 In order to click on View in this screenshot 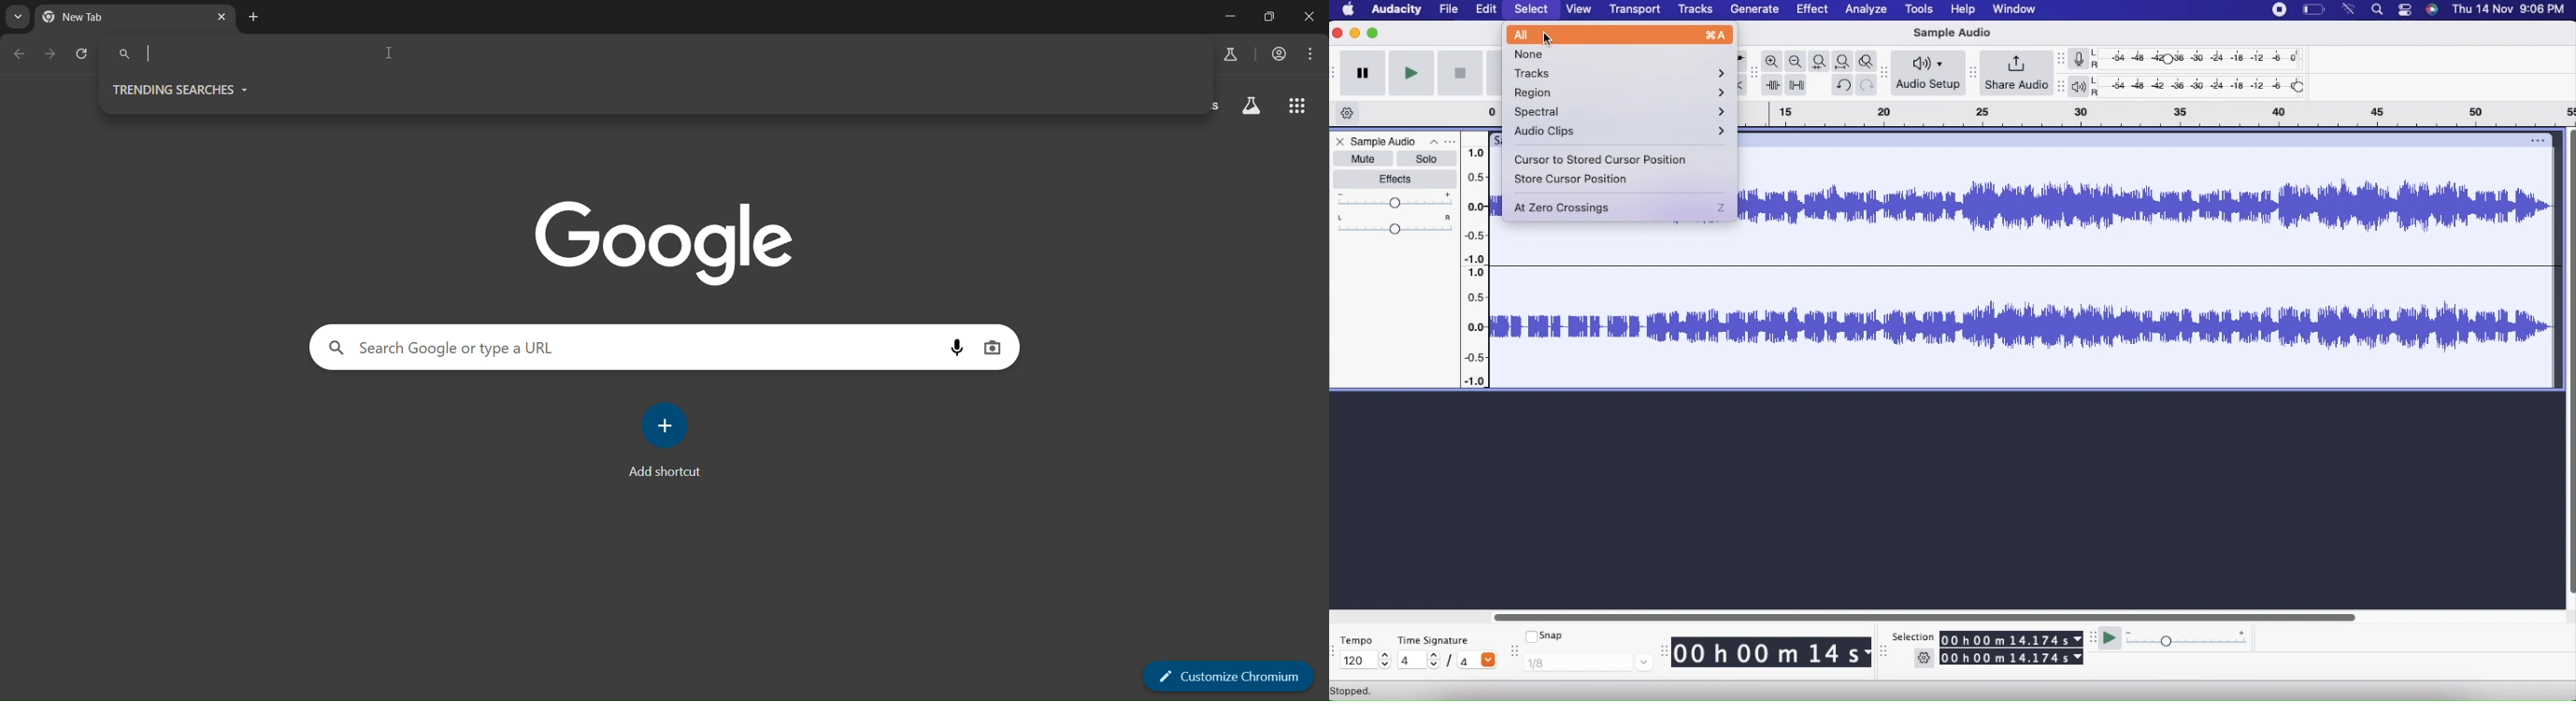, I will do `click(1580, 8)`.